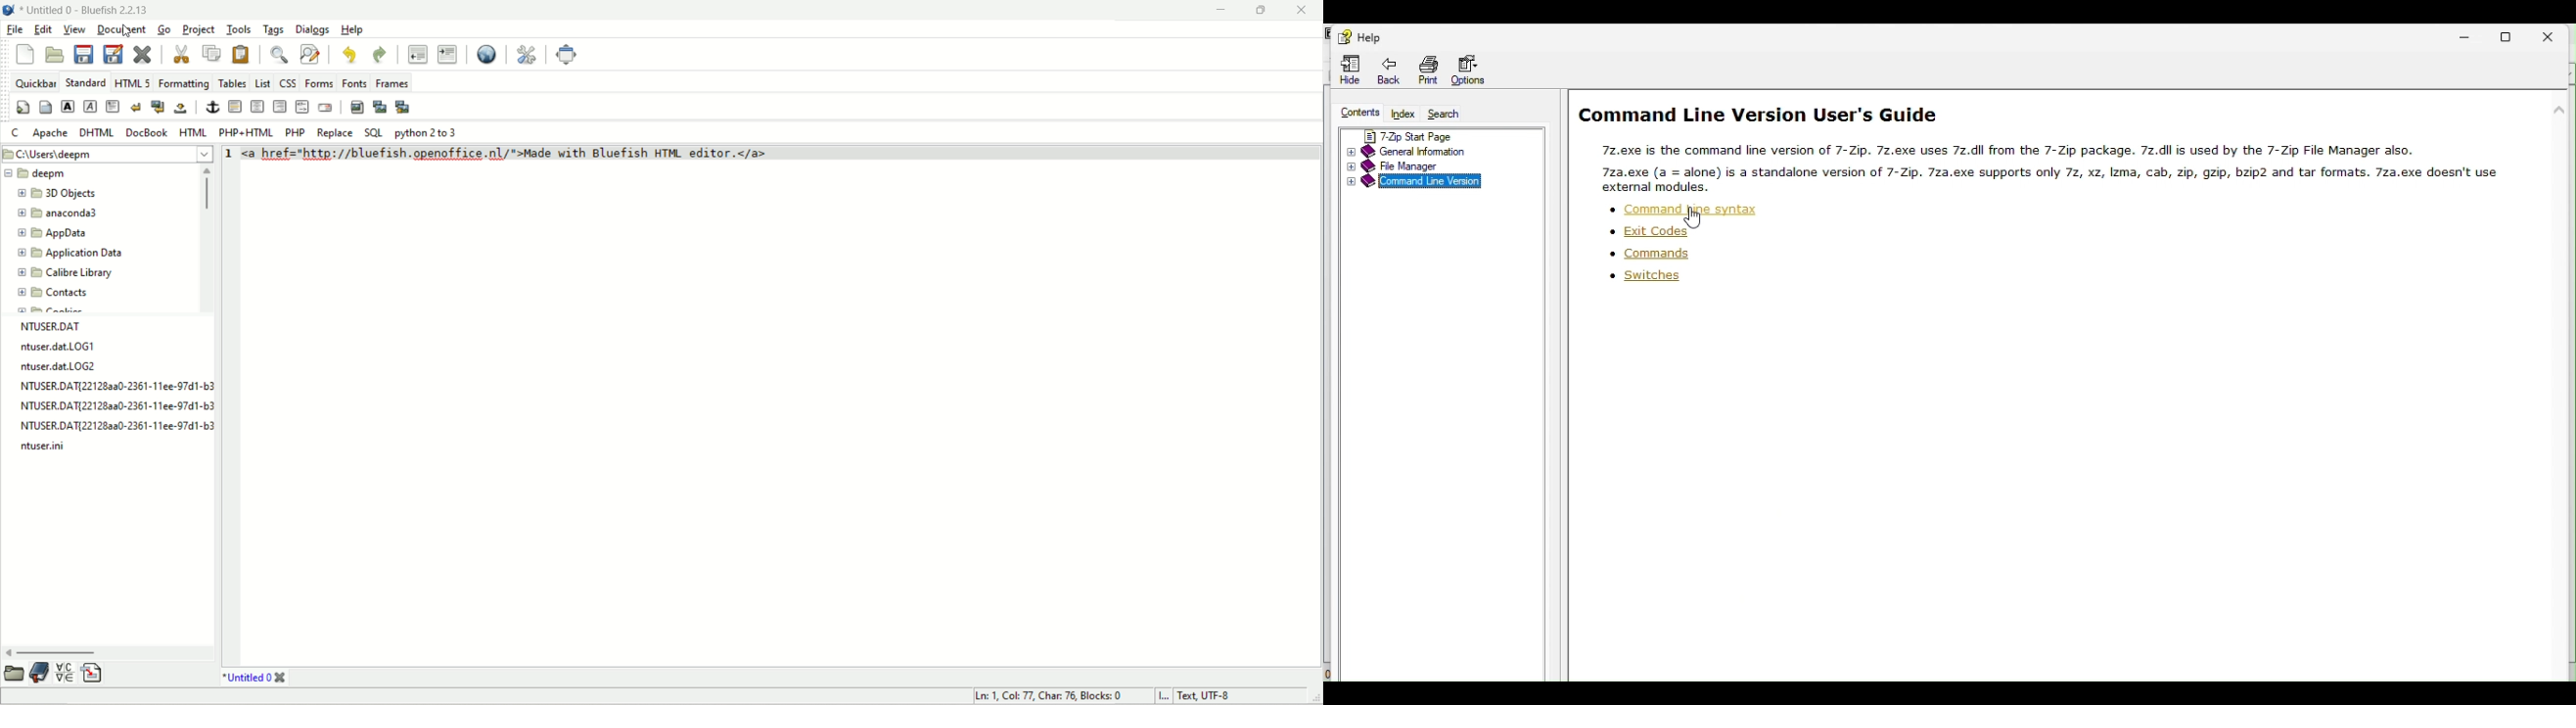  I want to click on tags, so click(274, 30).